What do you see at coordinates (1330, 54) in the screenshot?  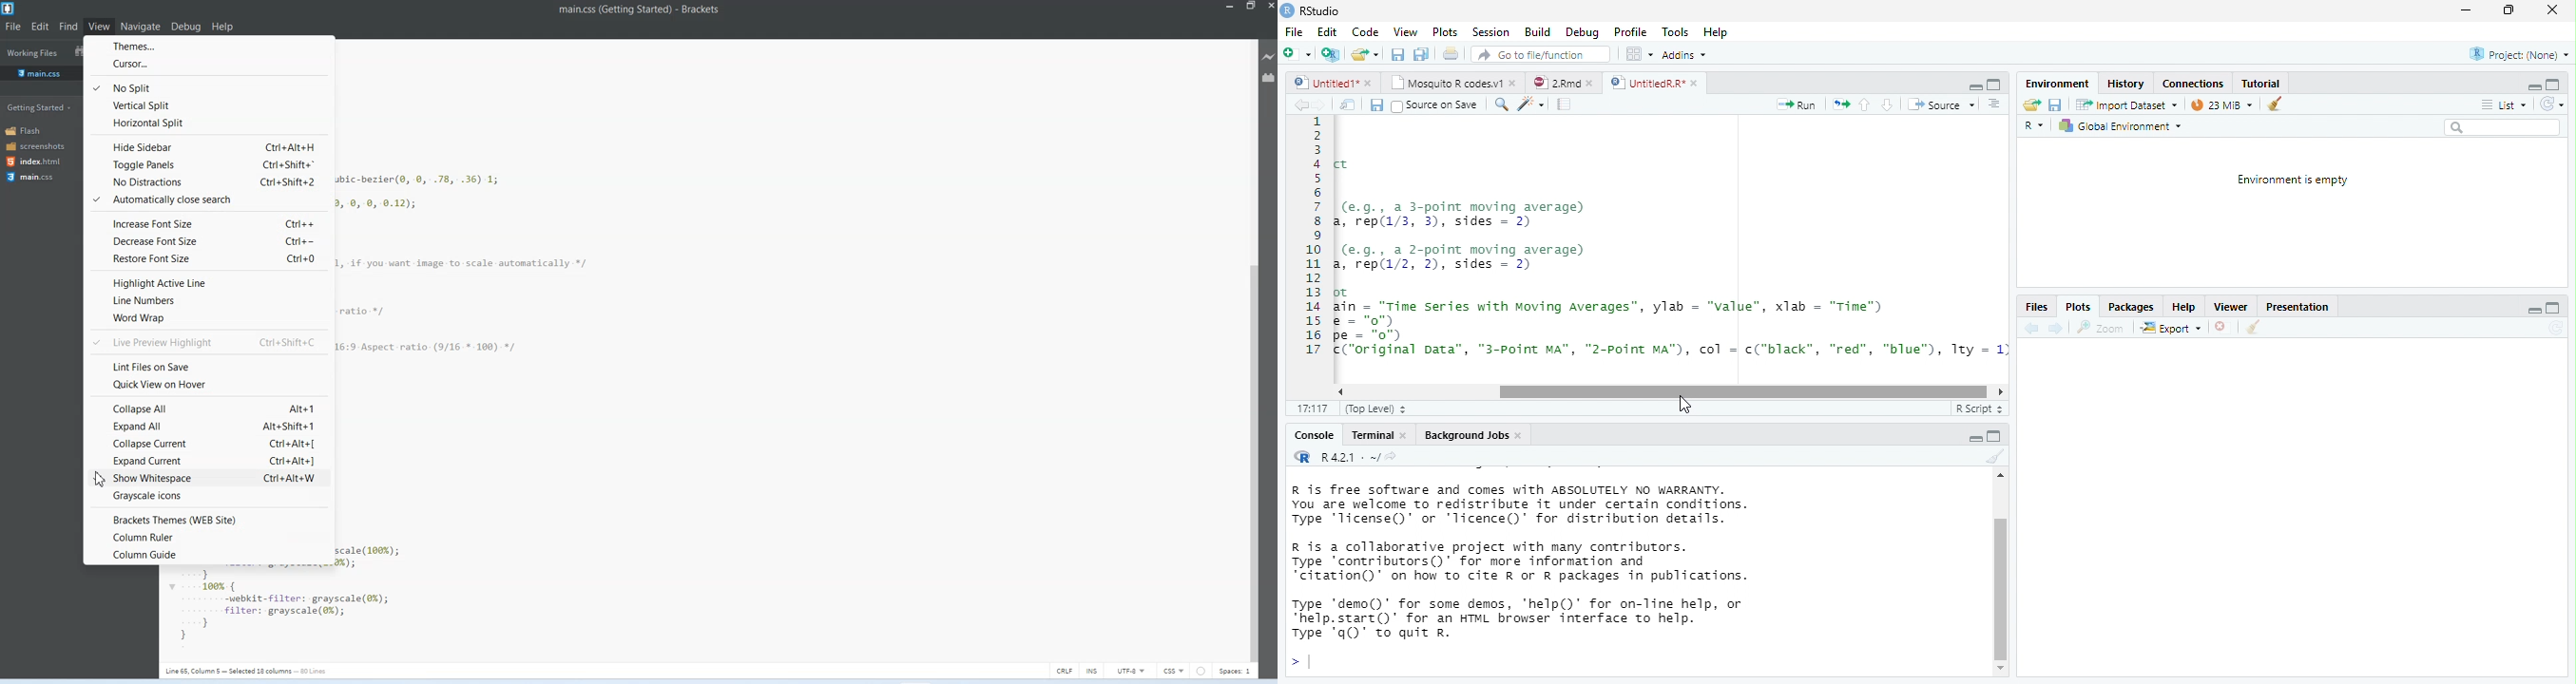 I see `Create a project` at bounding box center [1330, 54].